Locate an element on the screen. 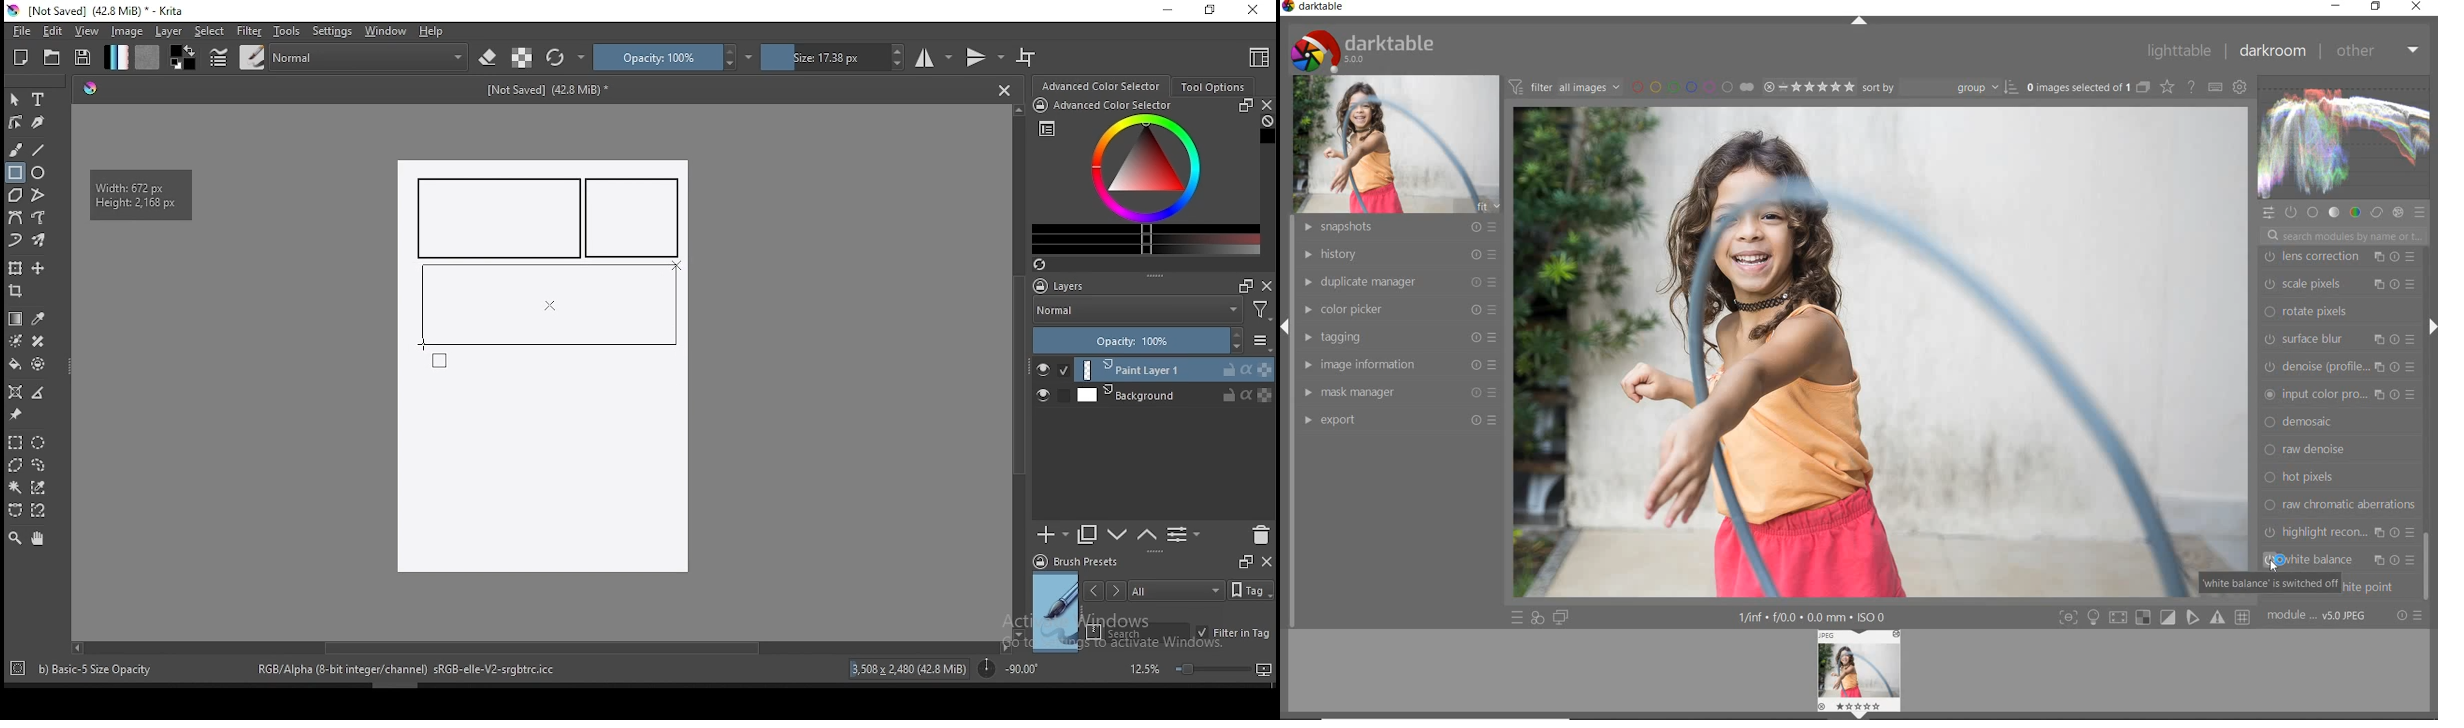  tone is located at coordinates (2334, 212).